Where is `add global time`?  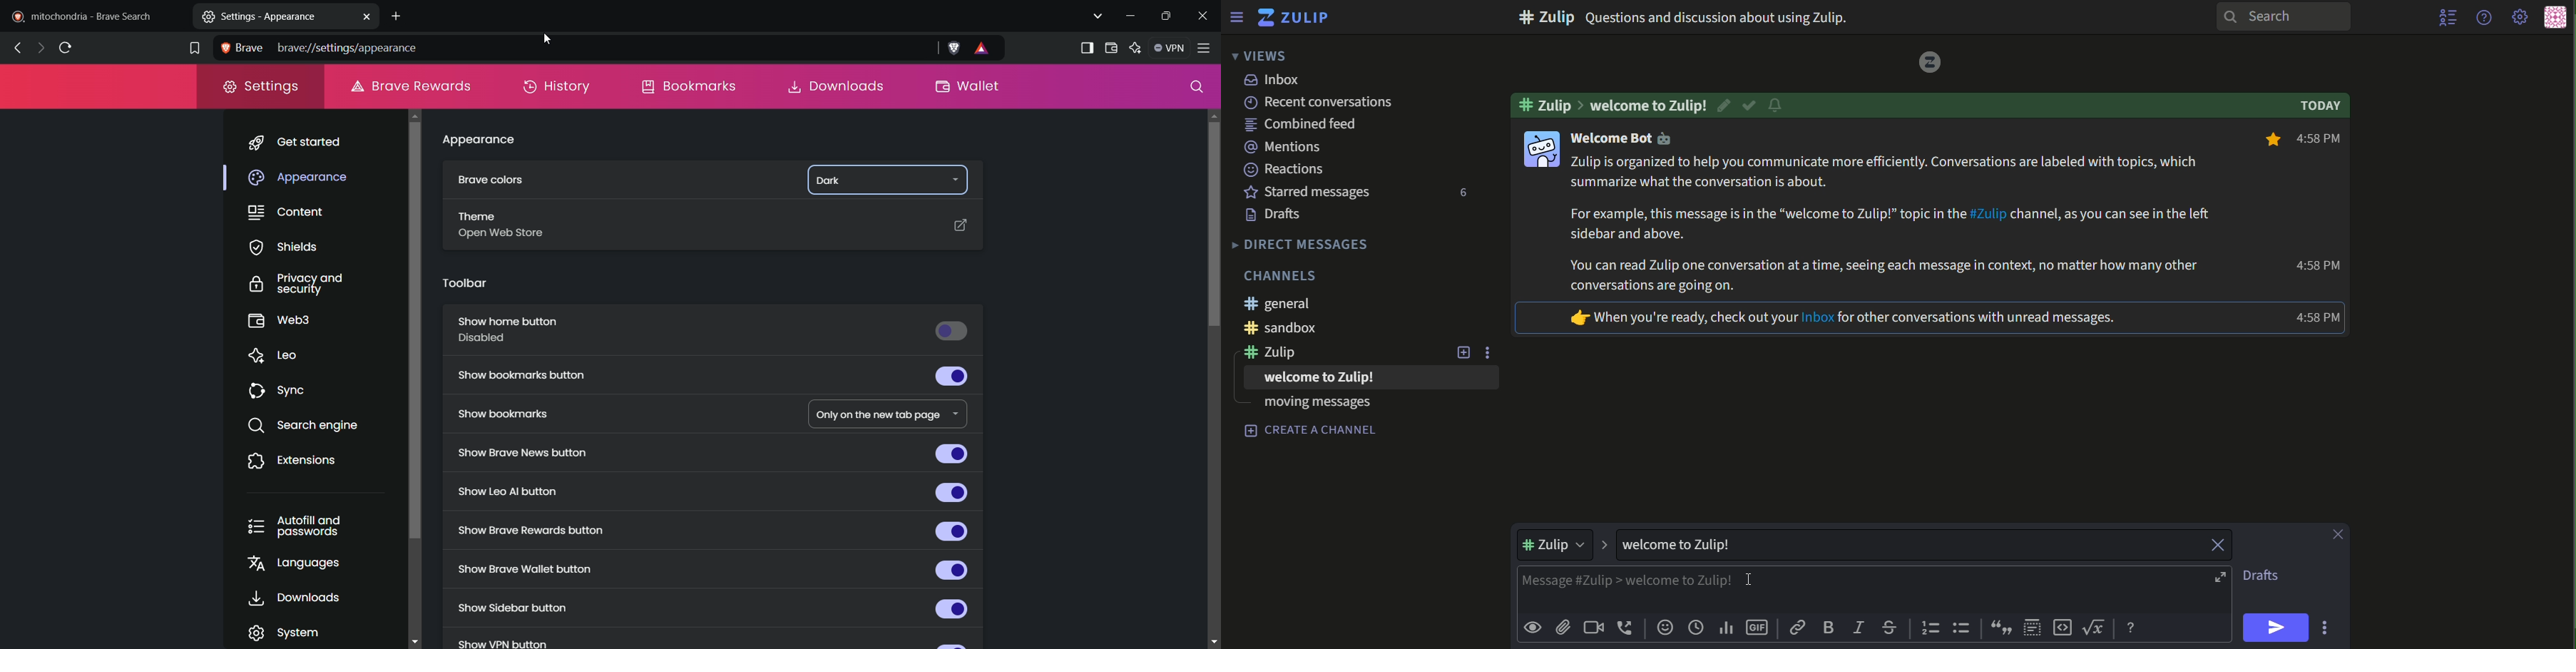
add global time is located at coordinates (1696, 628).